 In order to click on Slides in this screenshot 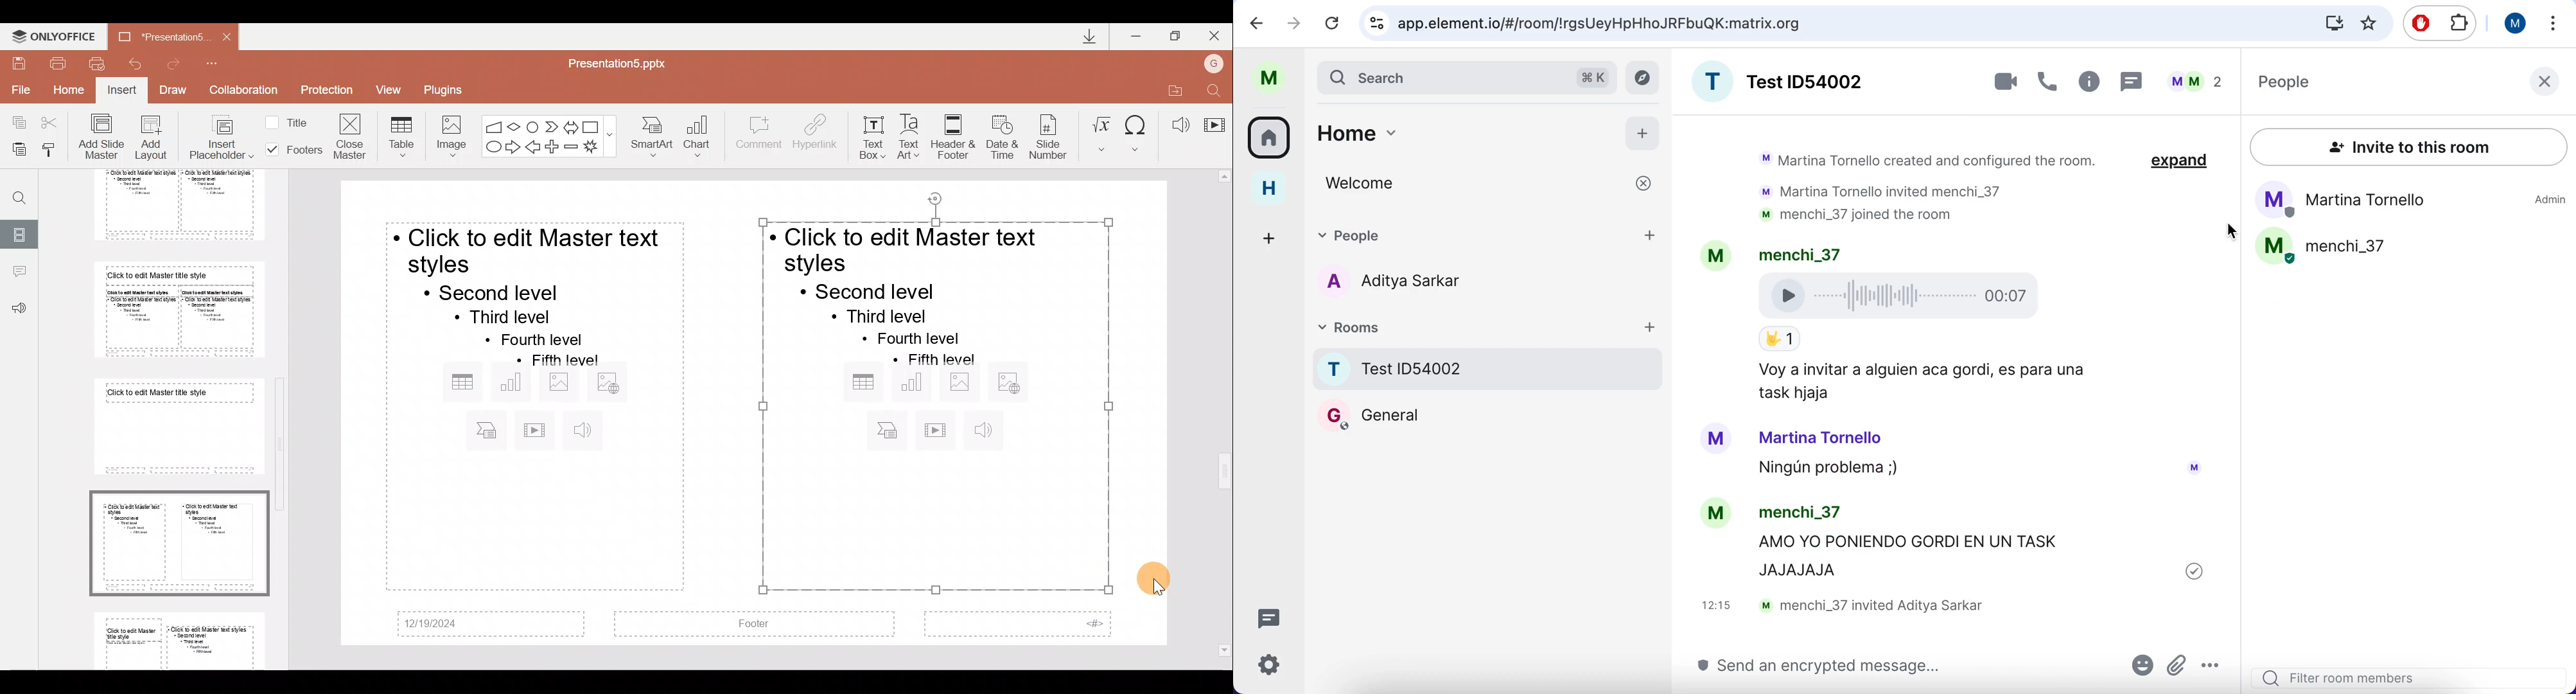, I will do `click(21, 233)`.